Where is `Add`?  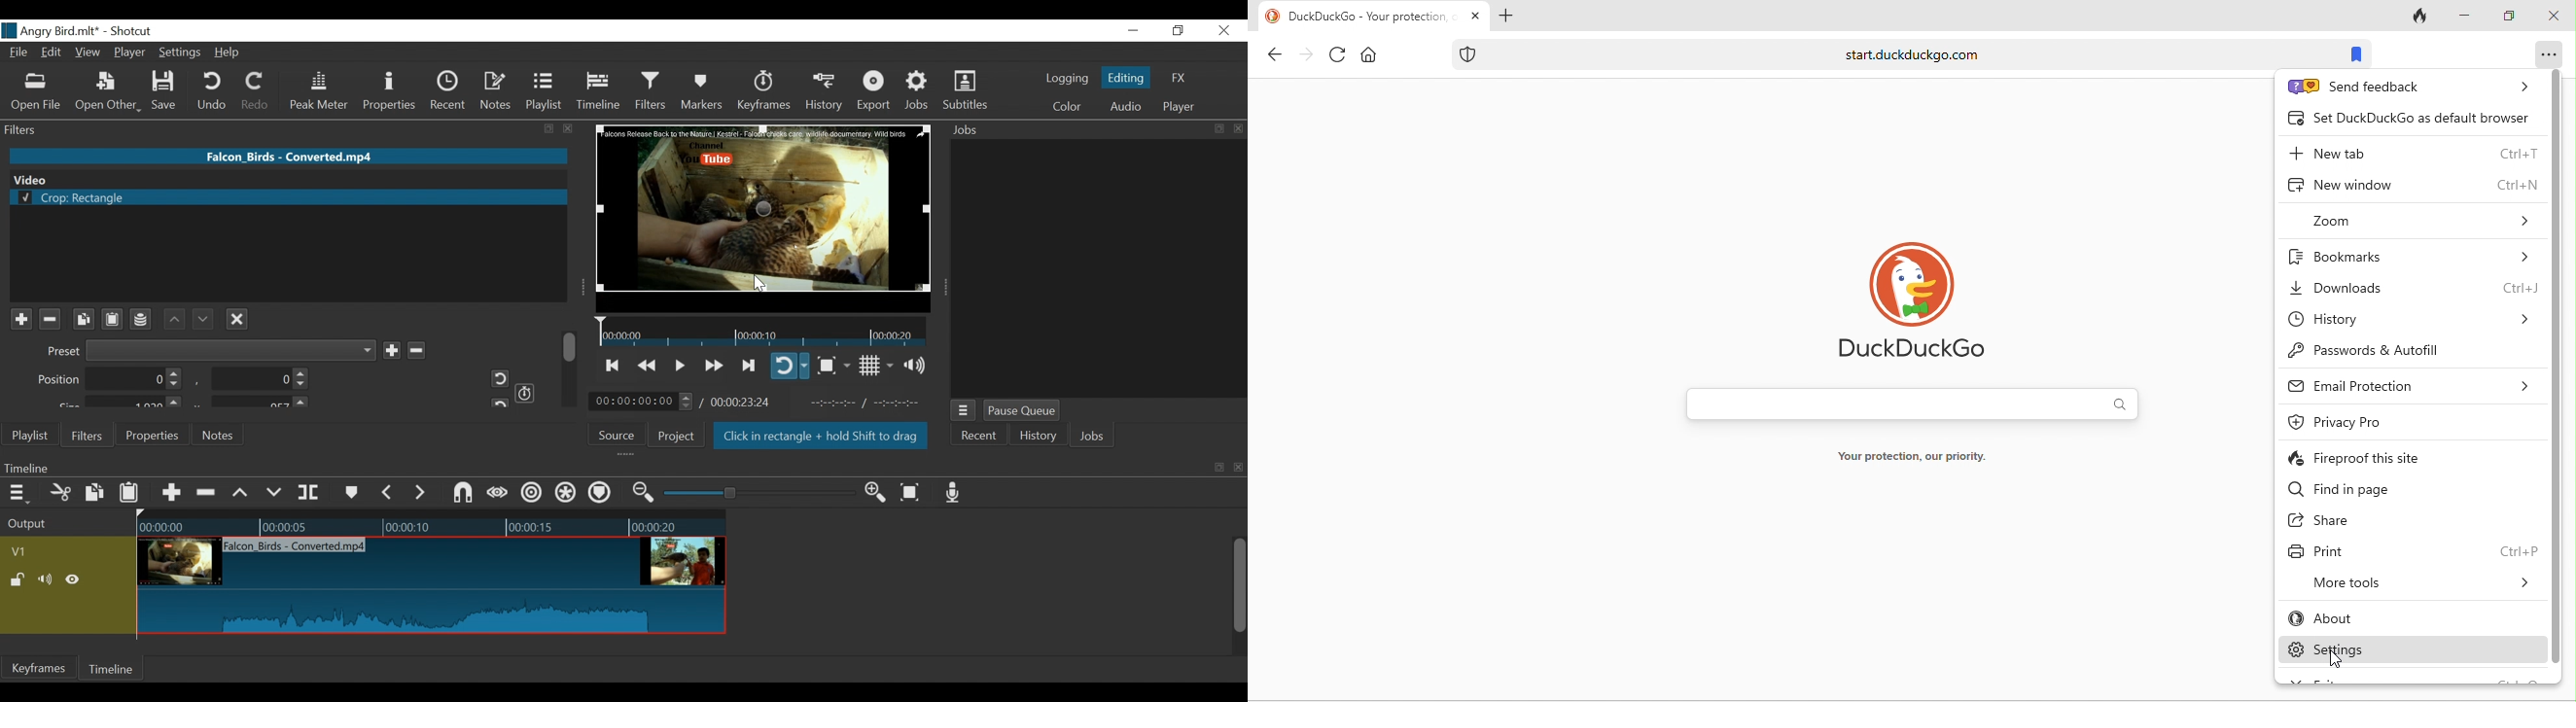 Add is located at coordinates (391, 350).